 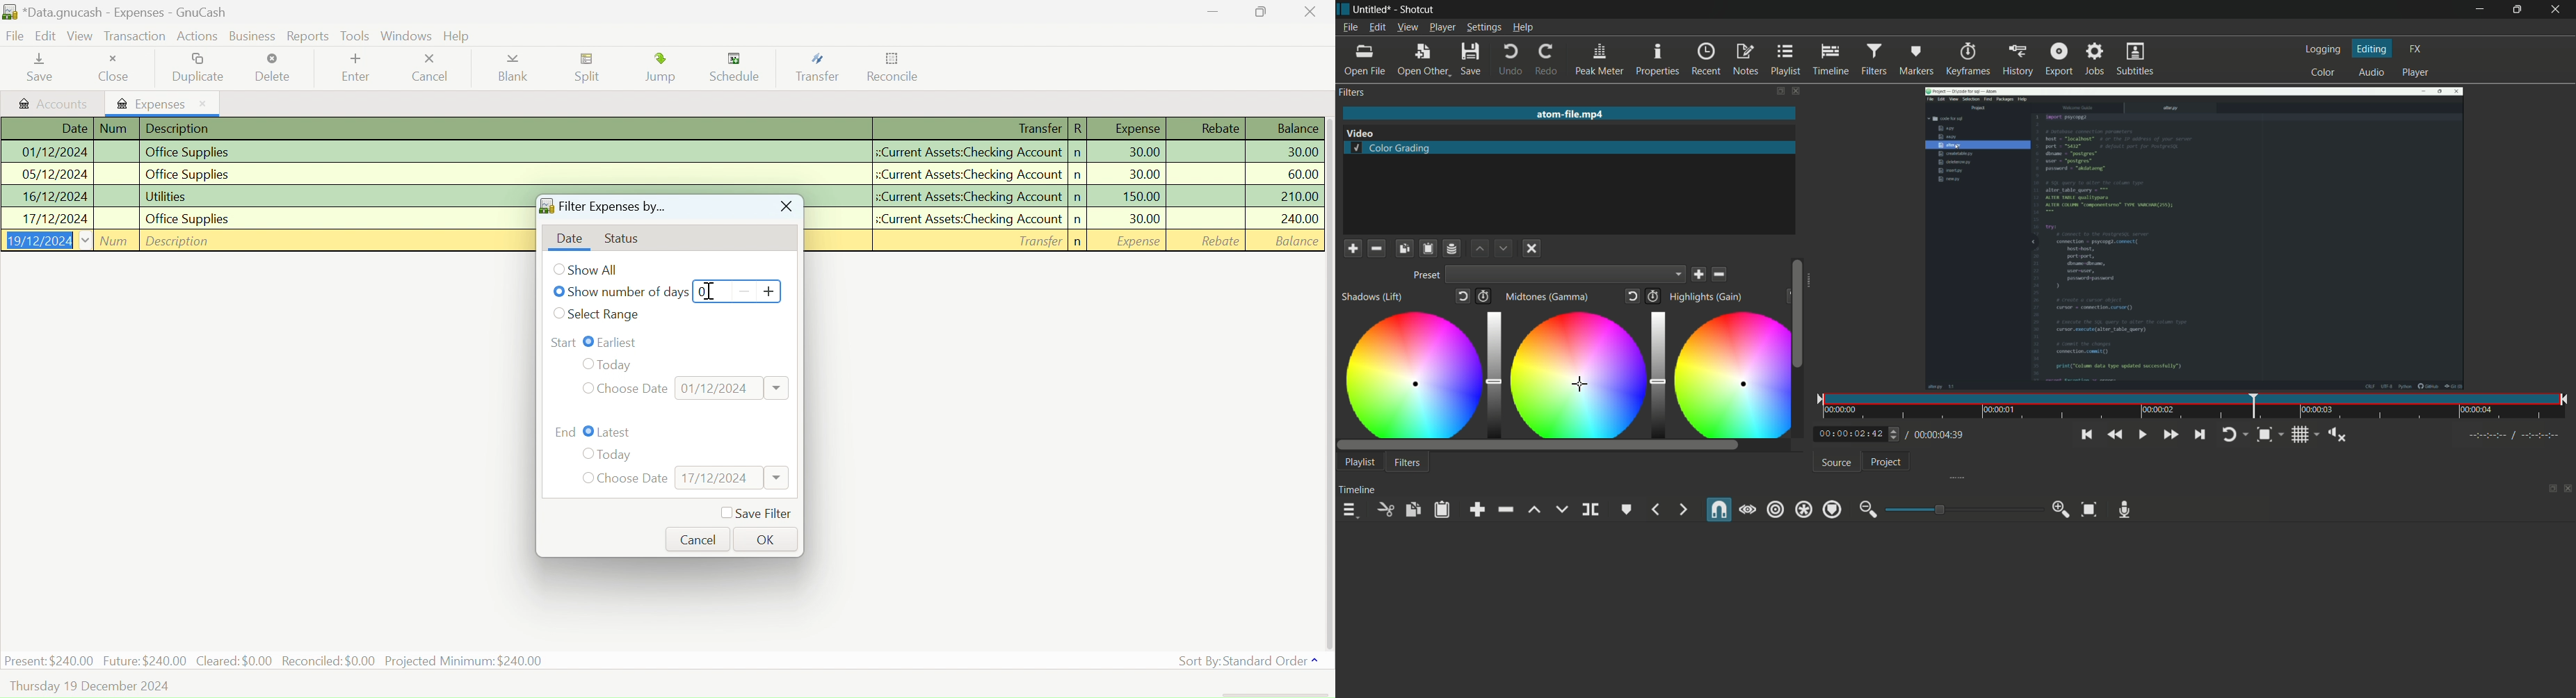 What do you see at coordinates (1245, 661) in the screenshot?
I see `Sort By: Standard Order` at bounding box center [1245, 661].